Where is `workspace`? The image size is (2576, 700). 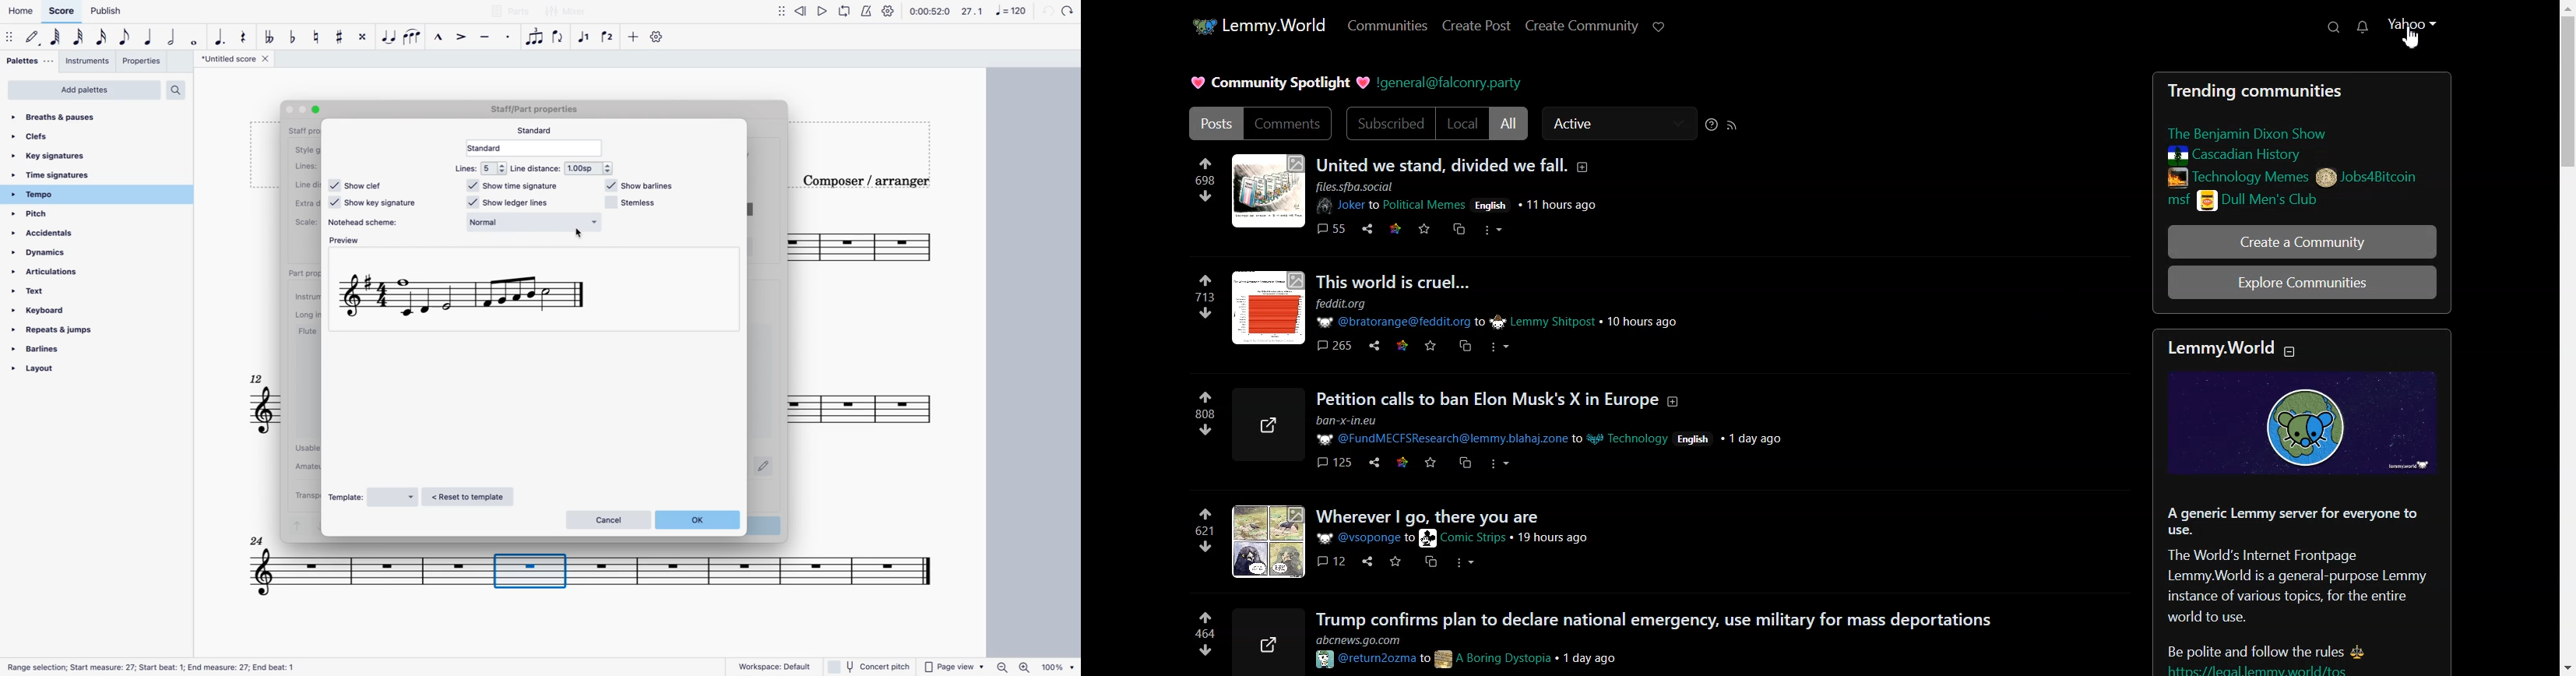
workspace is located at coordinates (776, 666).